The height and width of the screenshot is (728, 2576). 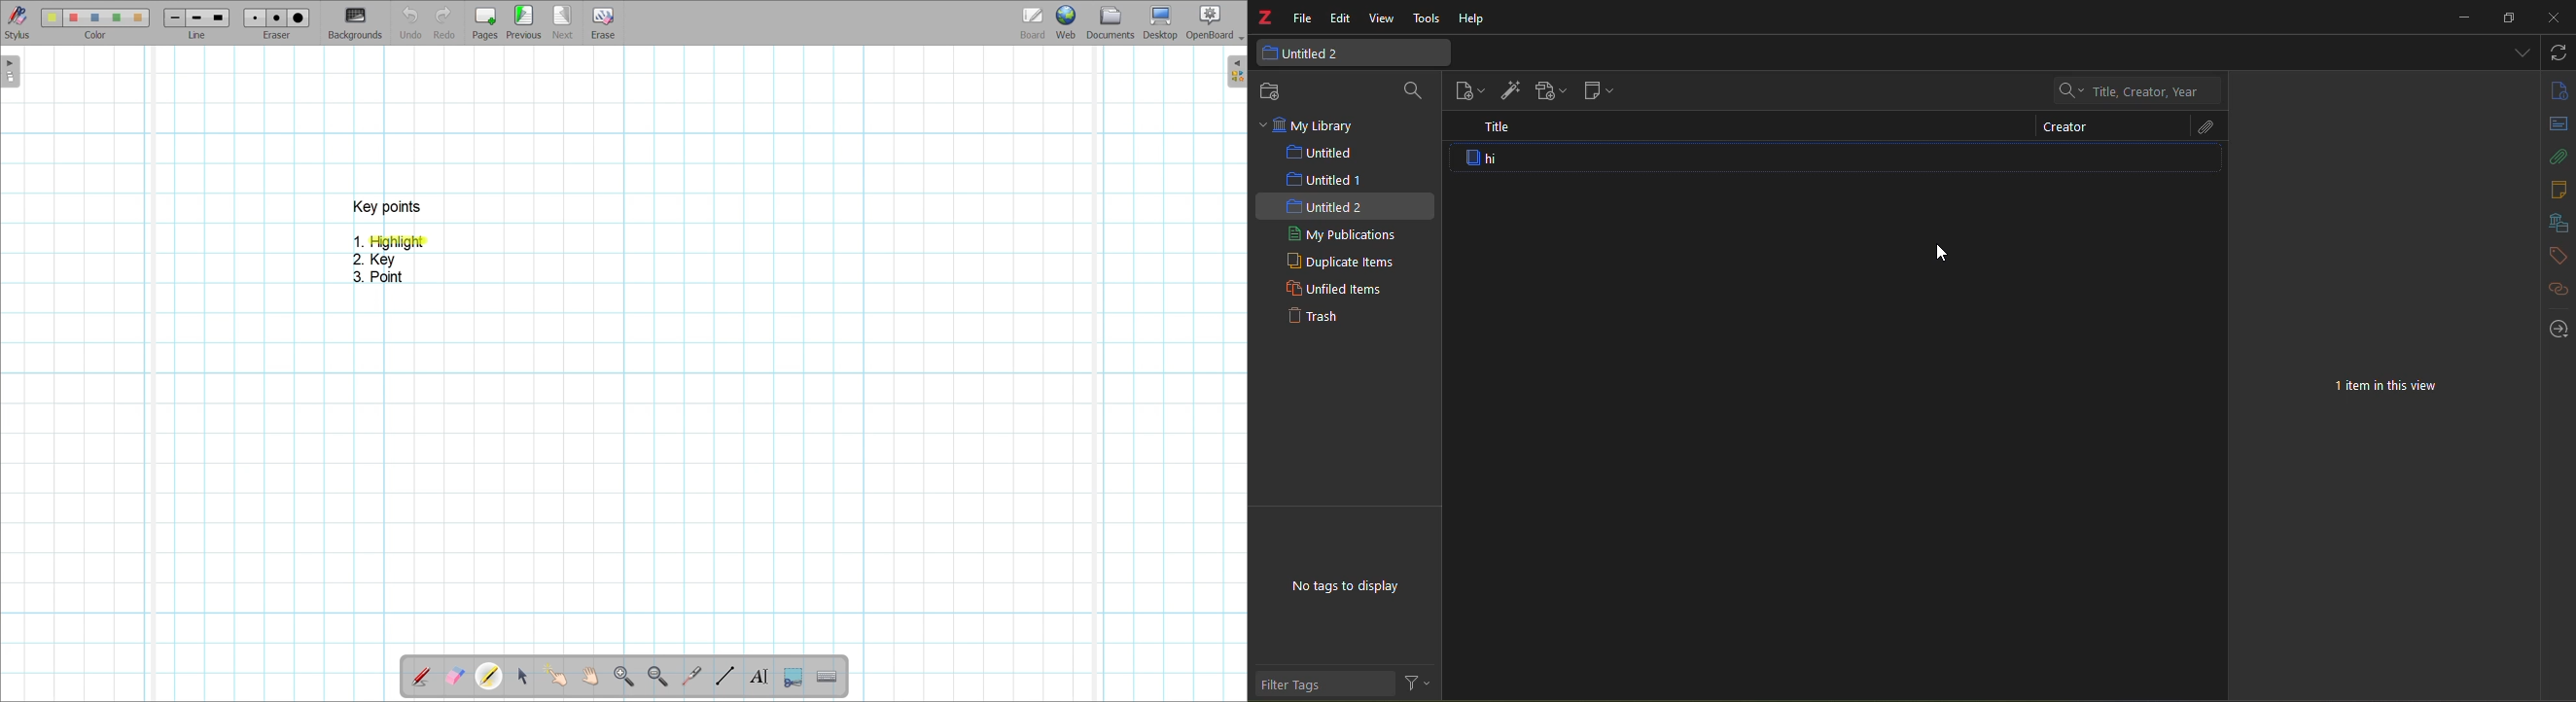 What do you see at coordinates (828, 677) in the screenshot?
I see `Display virtual keyboard` at bounding box center [828, 677].